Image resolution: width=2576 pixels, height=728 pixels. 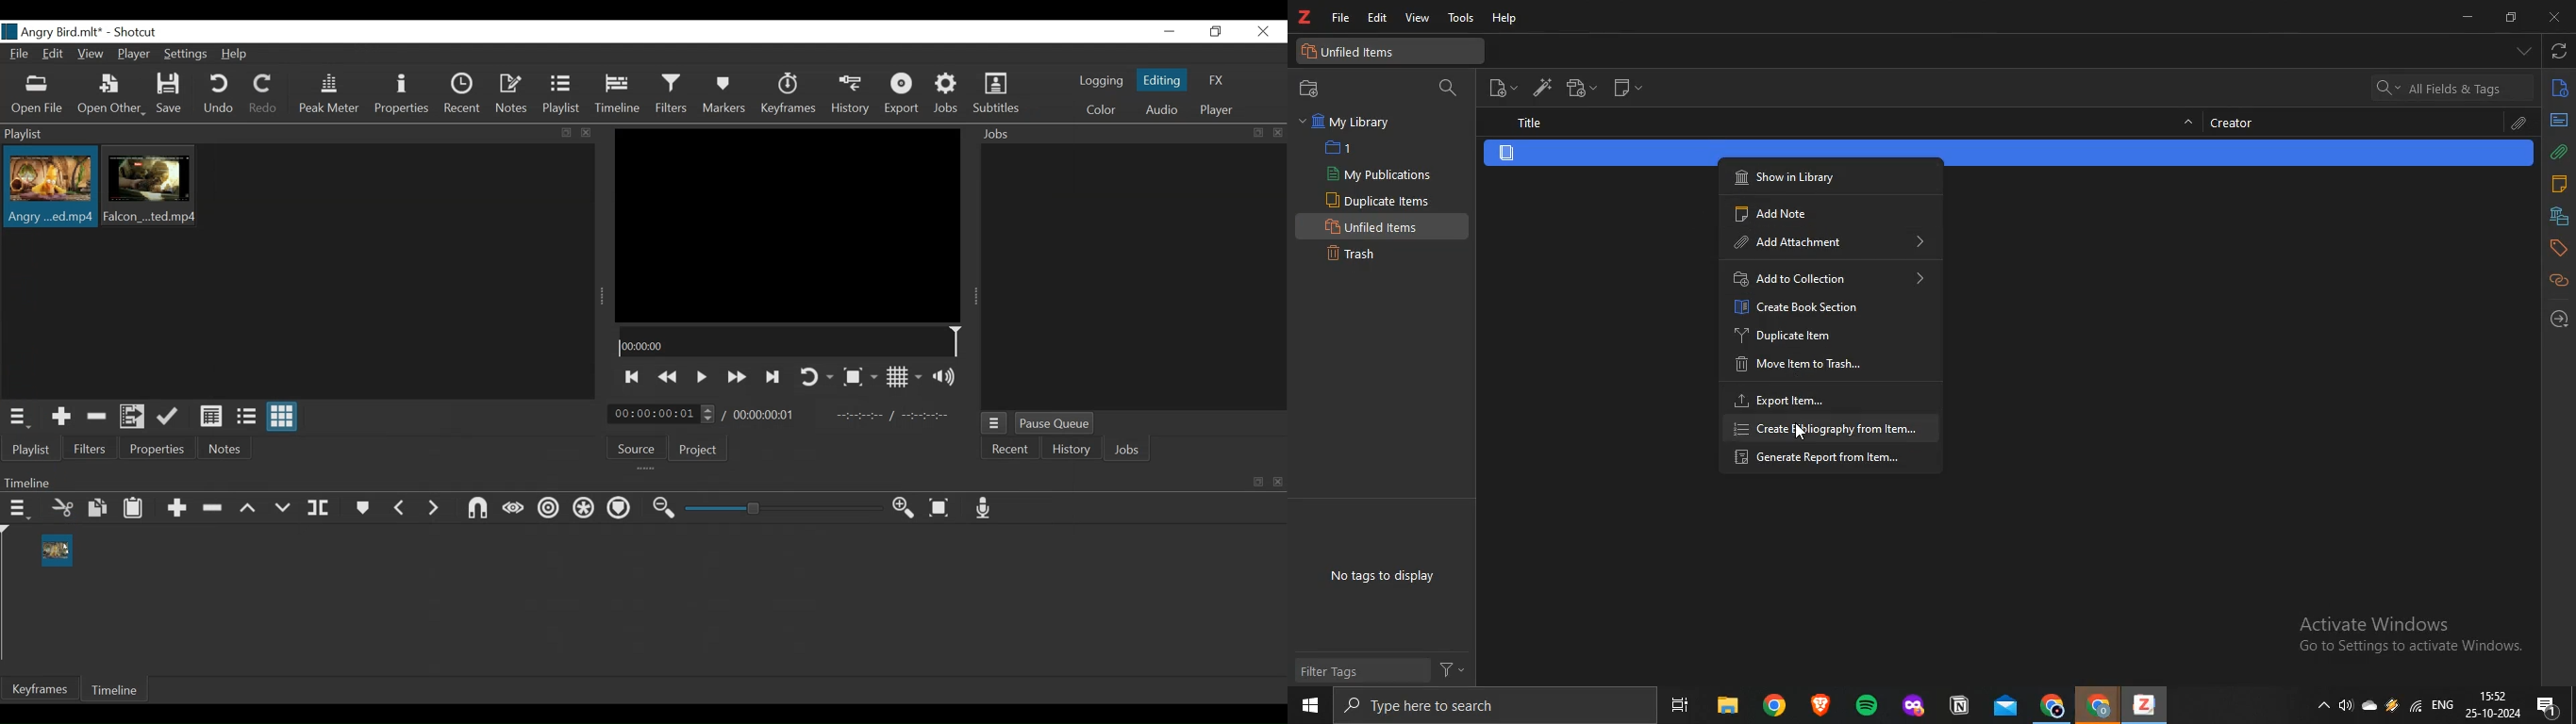 What do you see at coordinates (400, 509) in the screenshot?
I see `Previous marker` at bounding box center [400, 509].